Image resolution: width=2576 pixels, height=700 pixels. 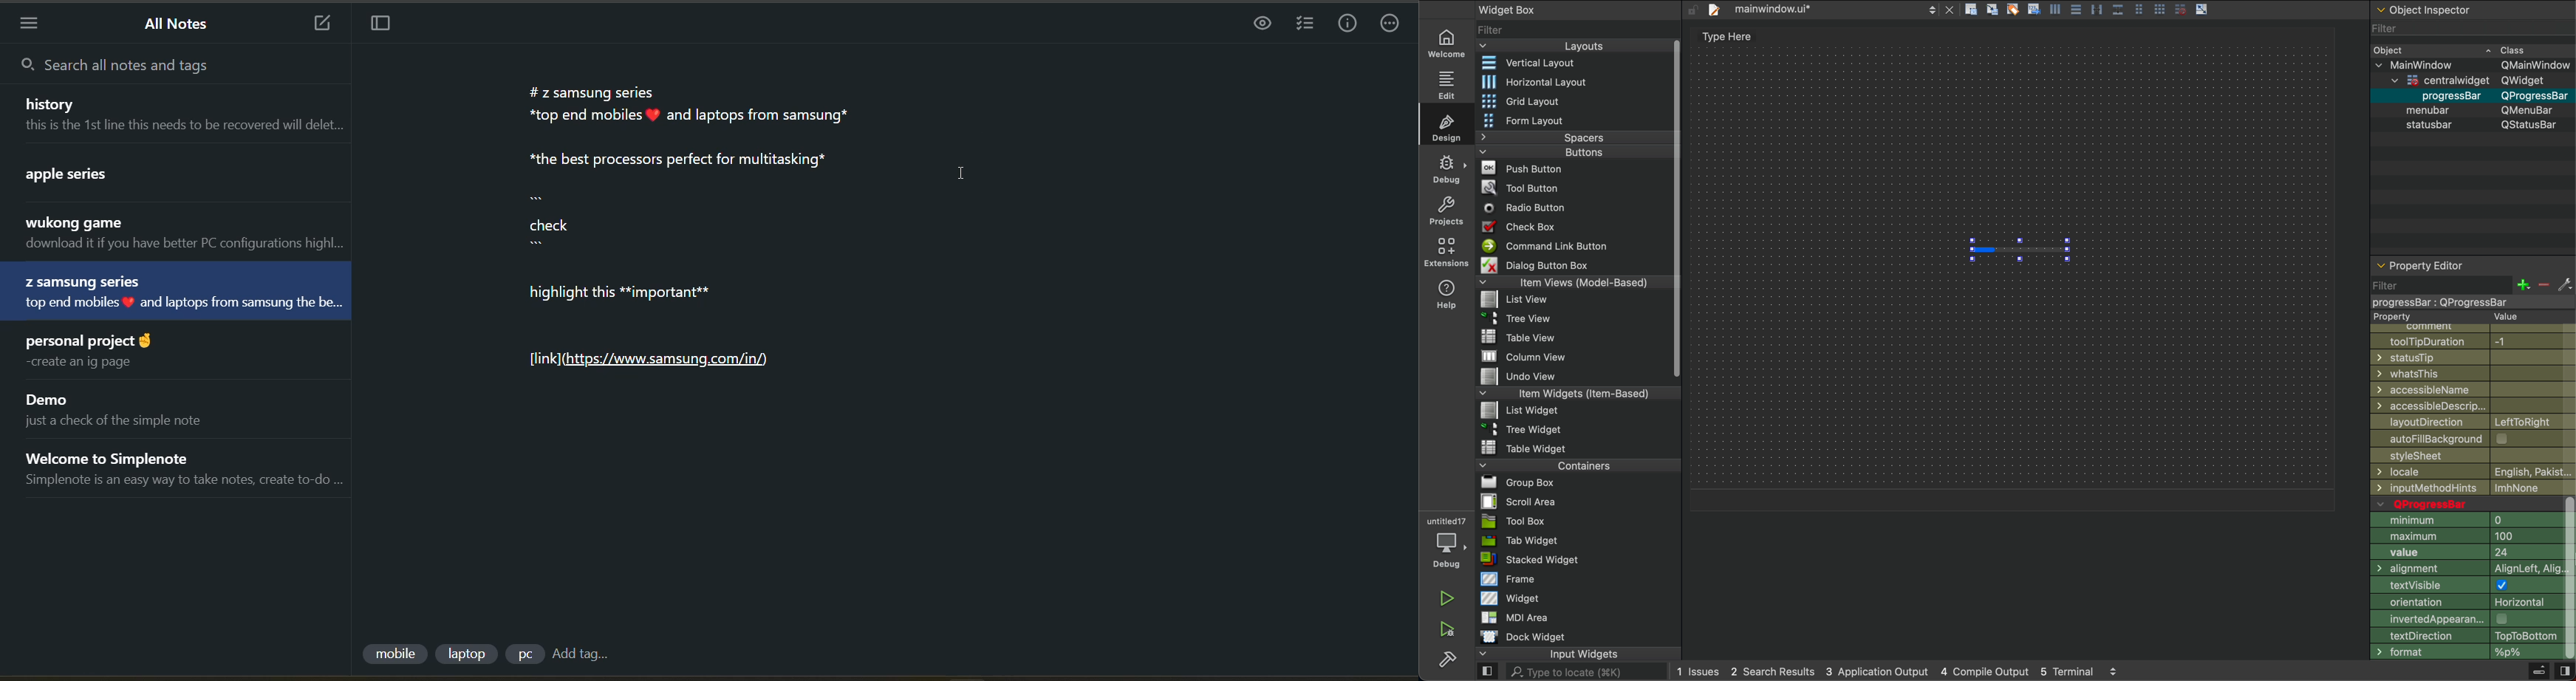 What do you see at coordinates (2465, 636) in the screenshot?
I see `Direction ` at bounding box center [2465, 636].